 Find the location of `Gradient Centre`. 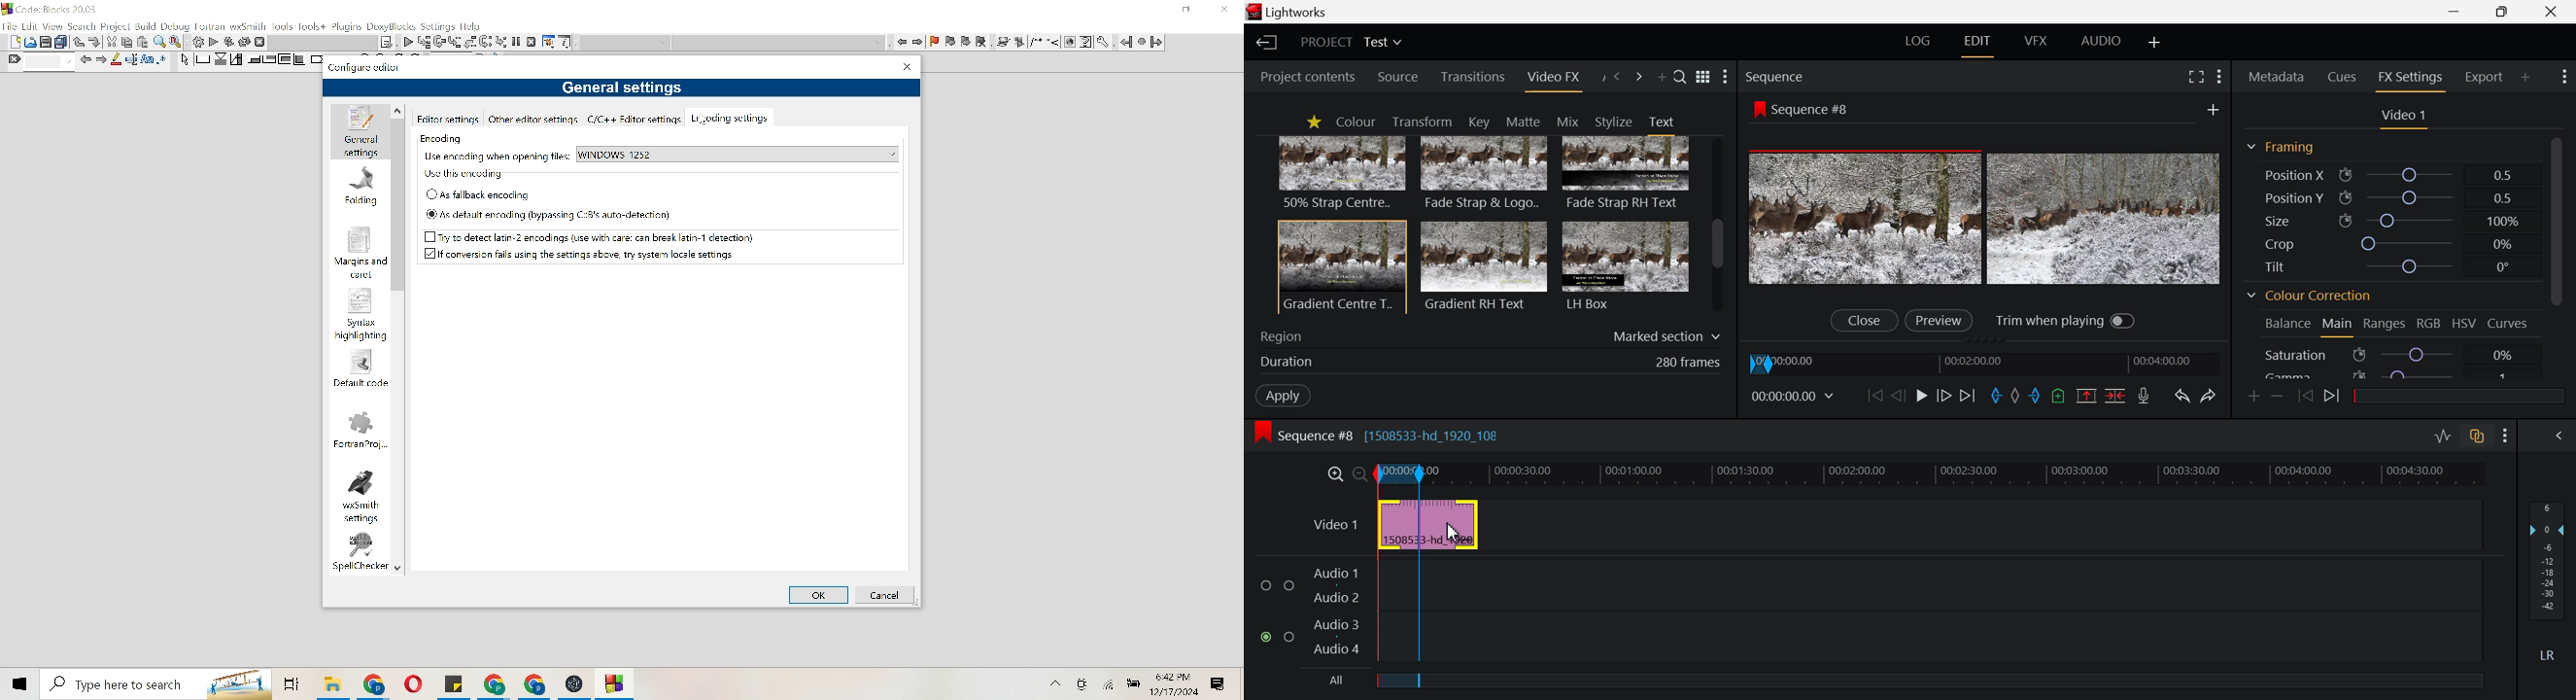

Gradient Centre is located at coordinates (1341, 266).